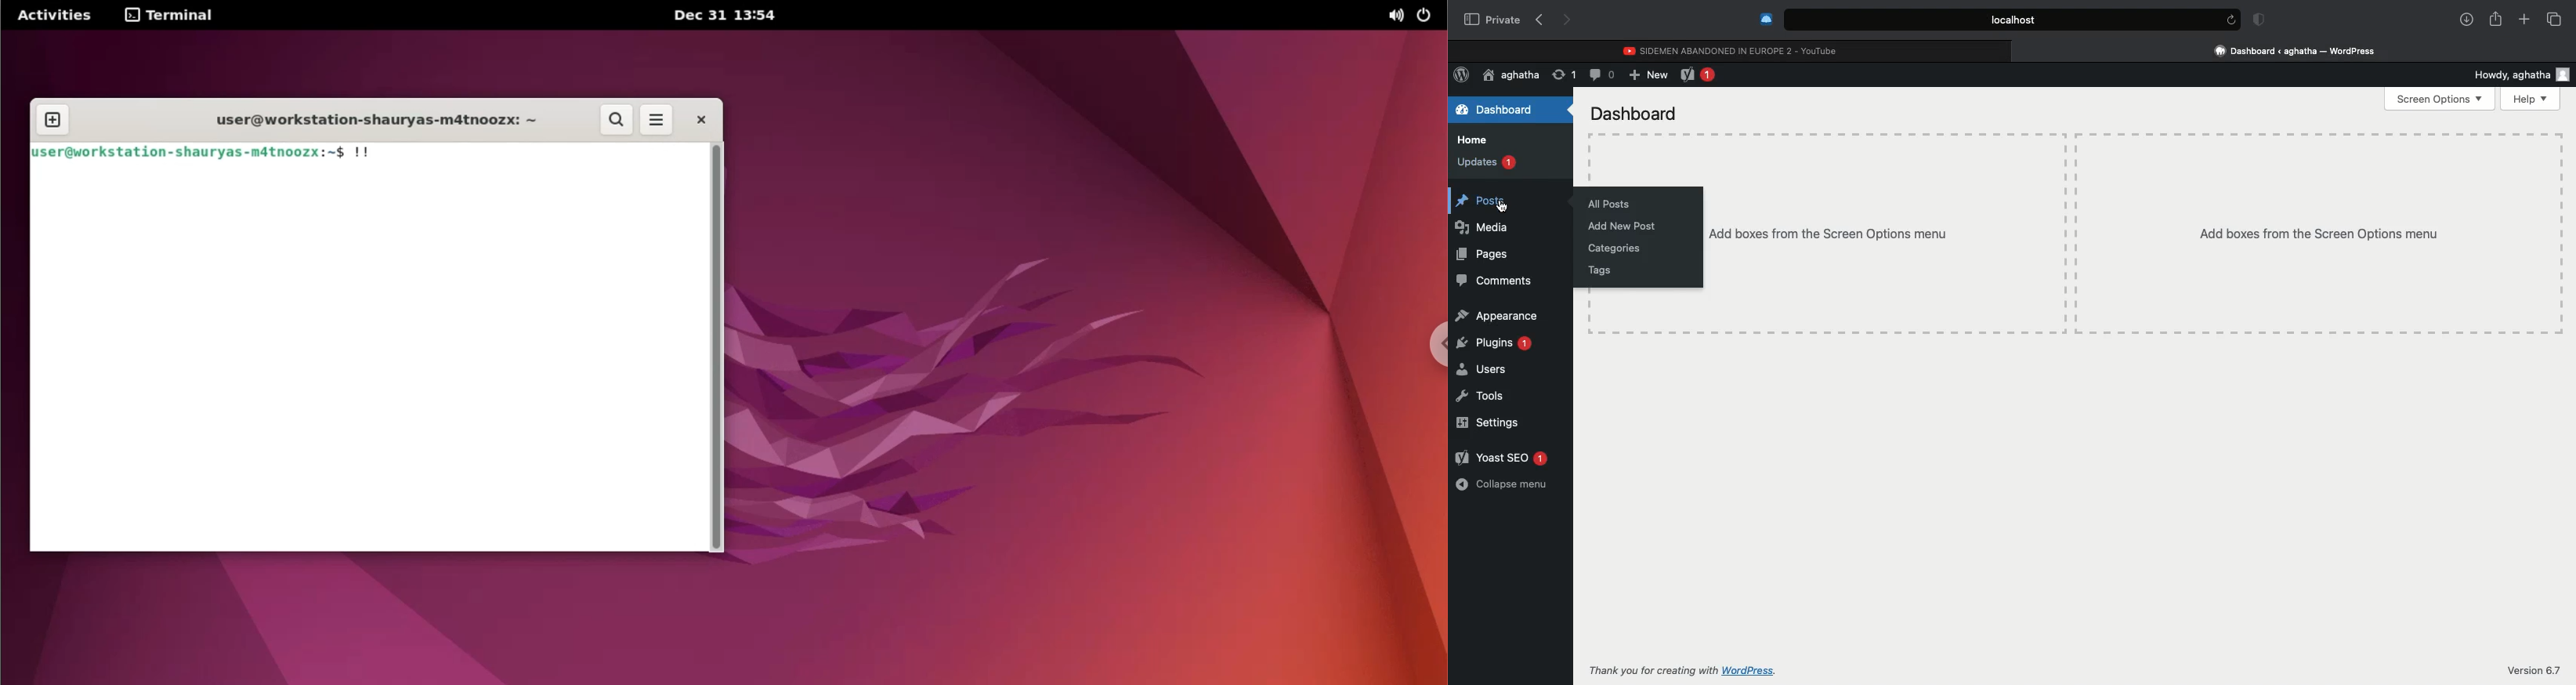  I want to click on Thank you for creating with WordPress, so click(1682, 670).